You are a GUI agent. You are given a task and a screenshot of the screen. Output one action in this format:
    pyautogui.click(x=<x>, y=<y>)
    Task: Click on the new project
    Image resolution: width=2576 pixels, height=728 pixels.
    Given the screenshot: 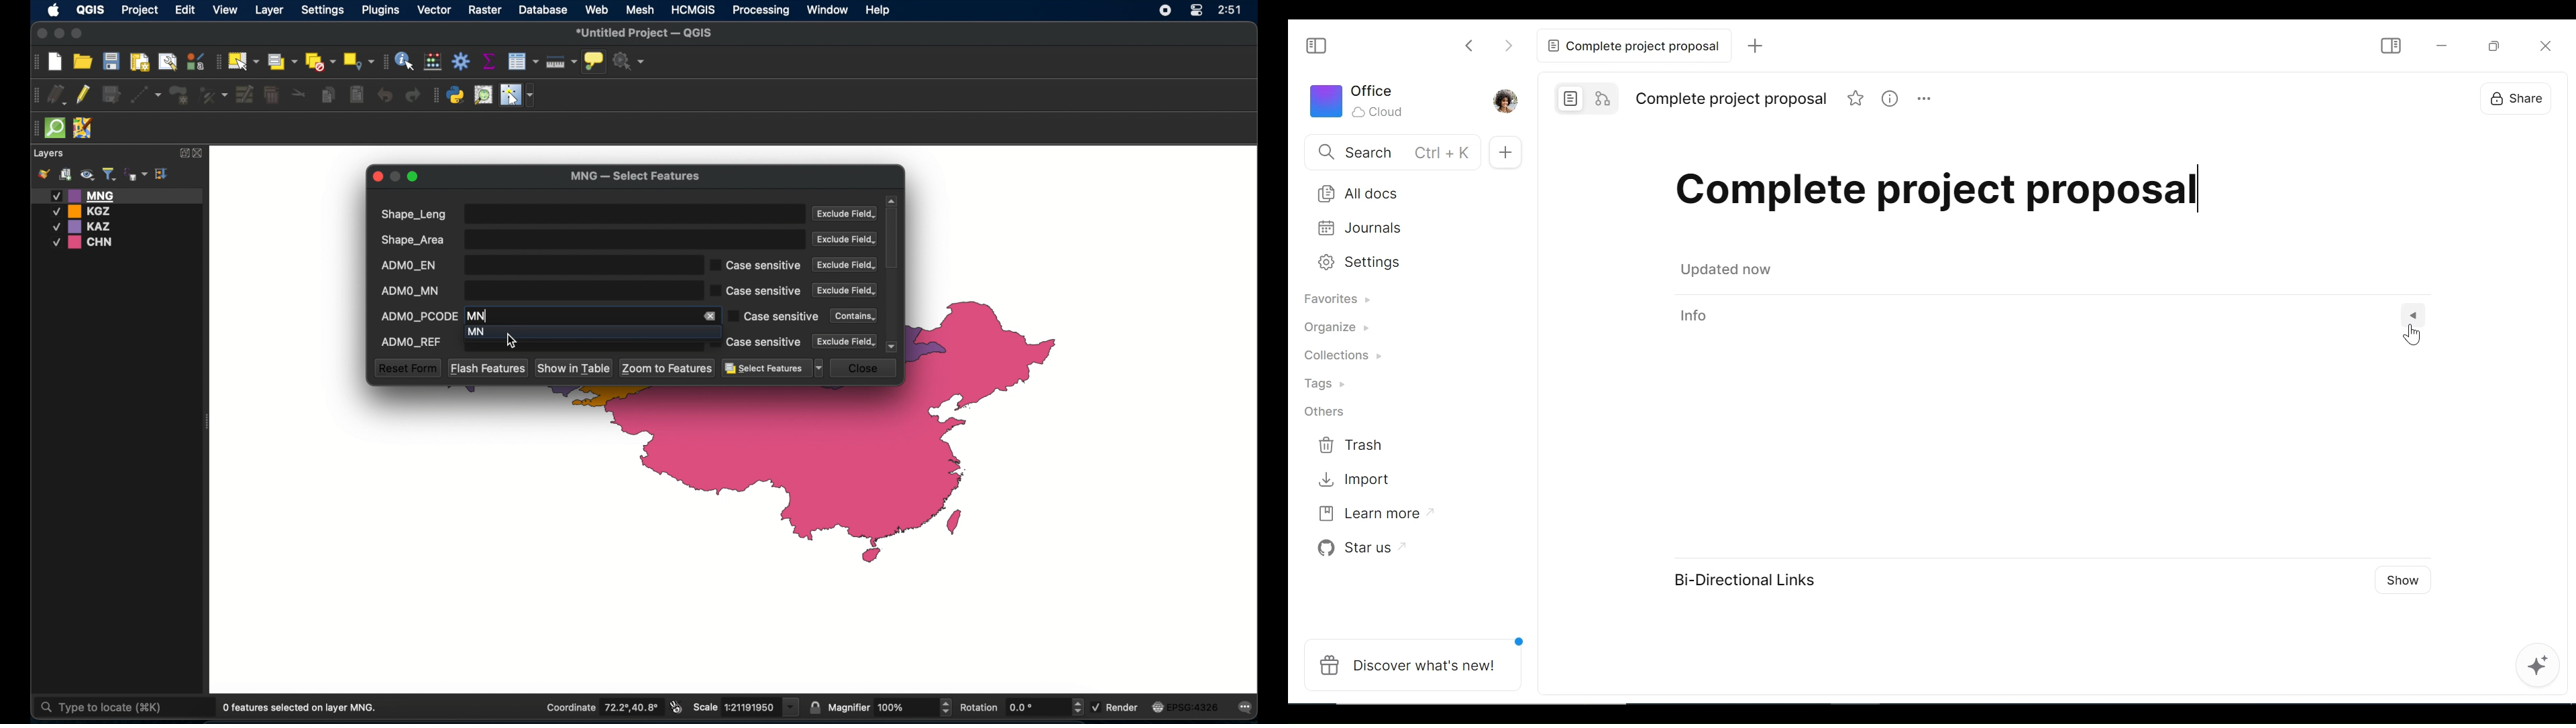 What is the action you would take?
    pyautogui.click(x=56, y=62)
    